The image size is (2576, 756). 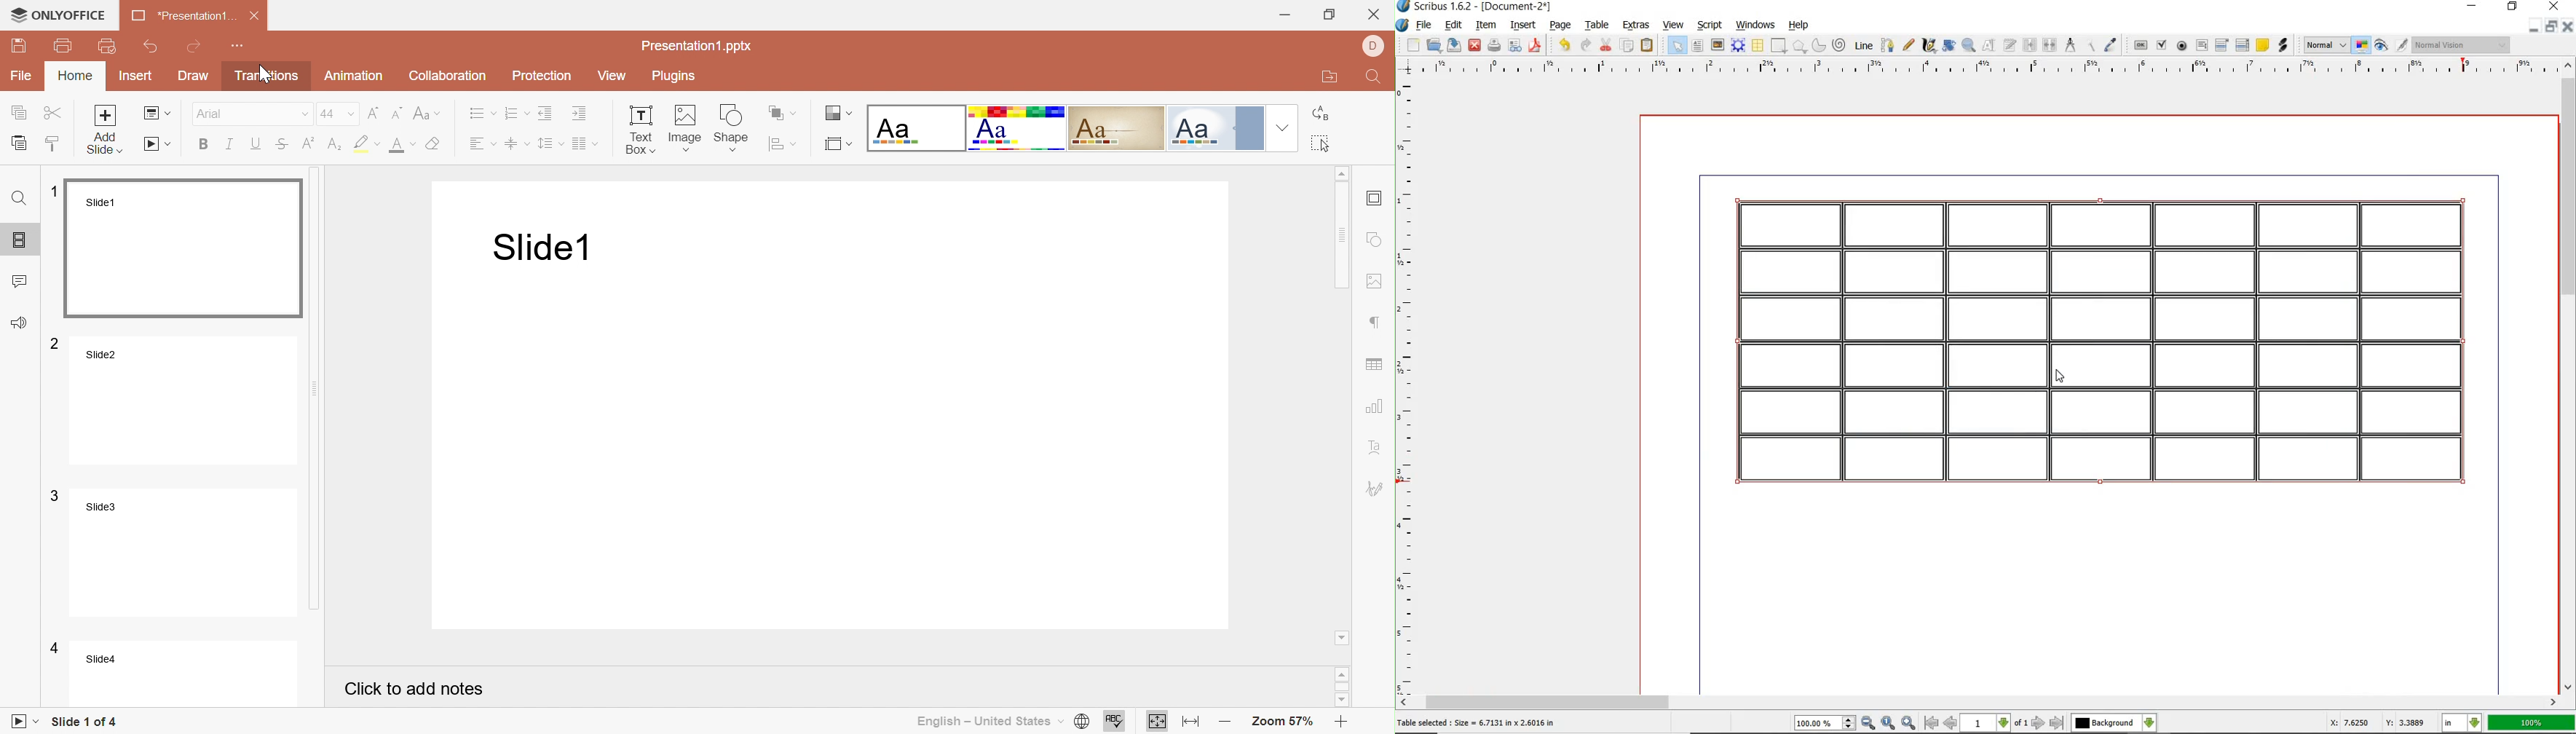 I want to click on File, so click(x=23, y=76).